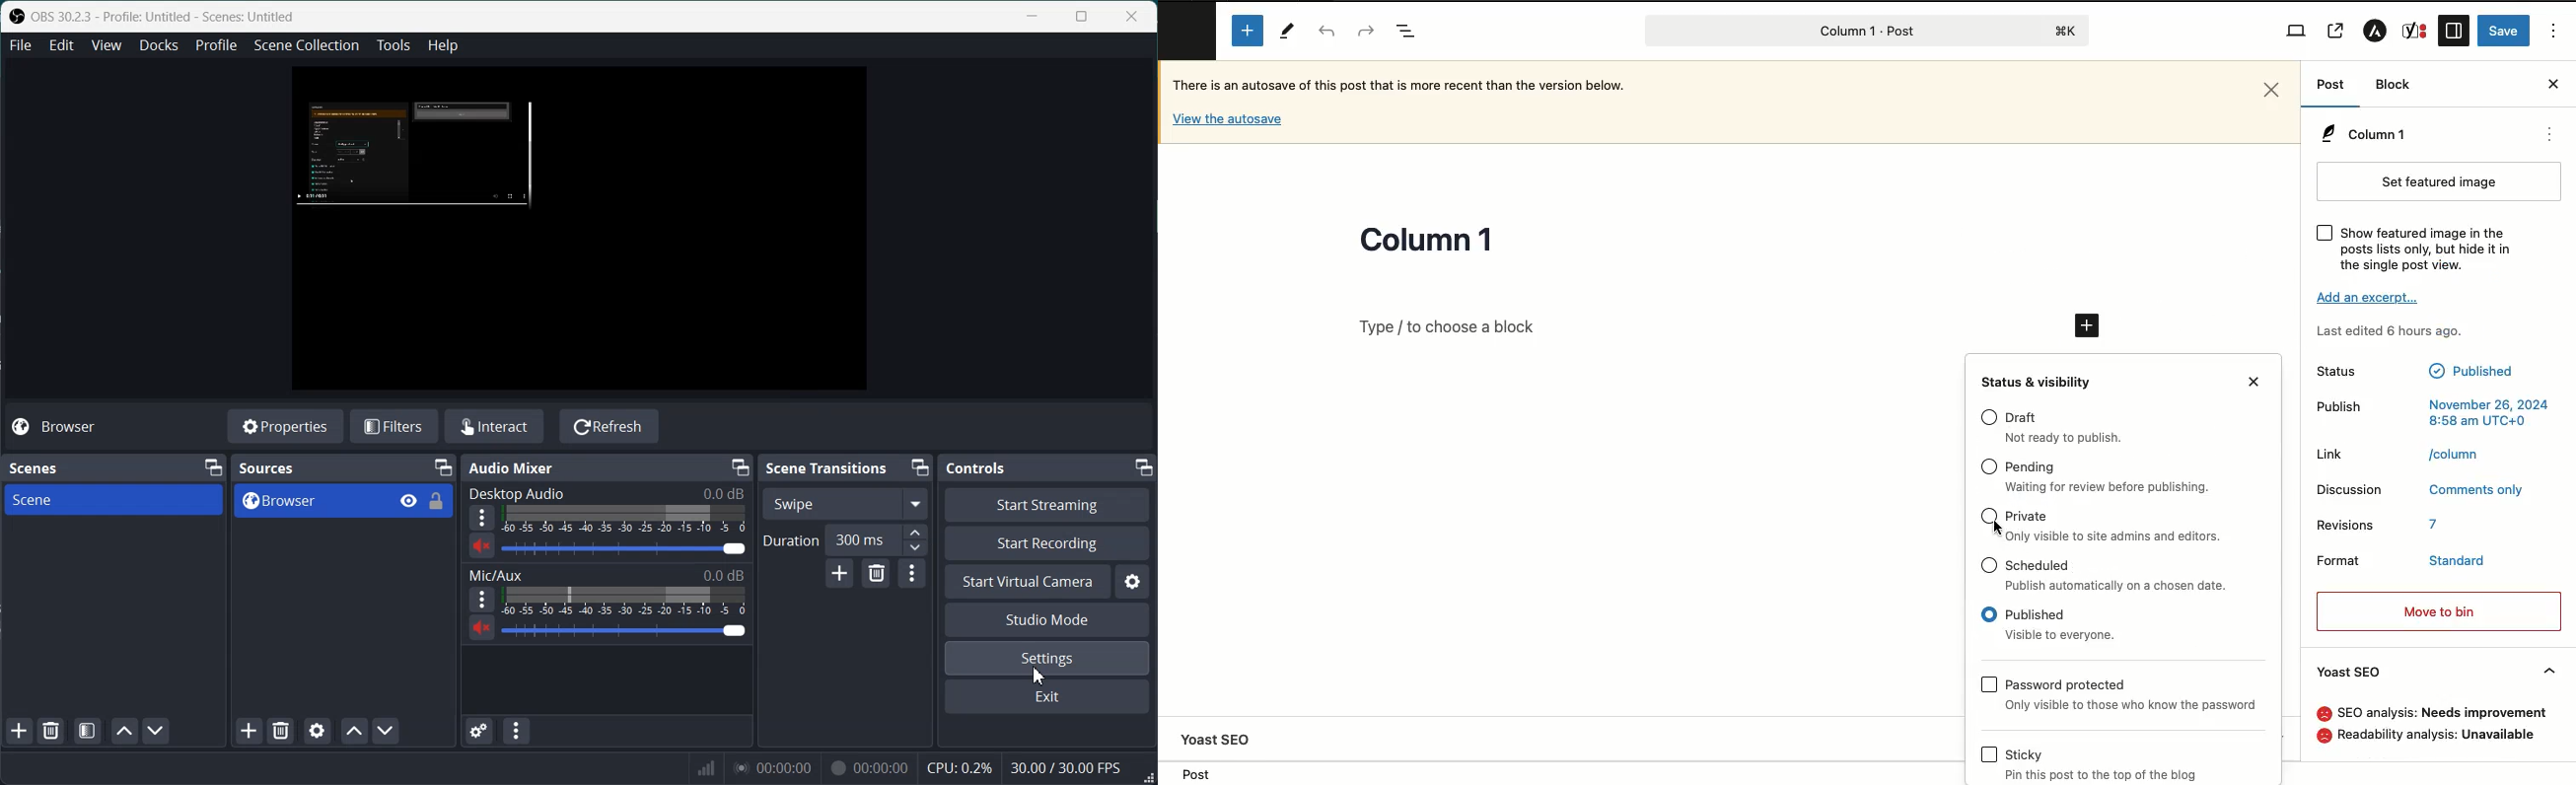 This screenshot has width=2576, height=812. Describe the element at coordinates (773, 767) in the screenshot. I see `00:00:00` at that location.